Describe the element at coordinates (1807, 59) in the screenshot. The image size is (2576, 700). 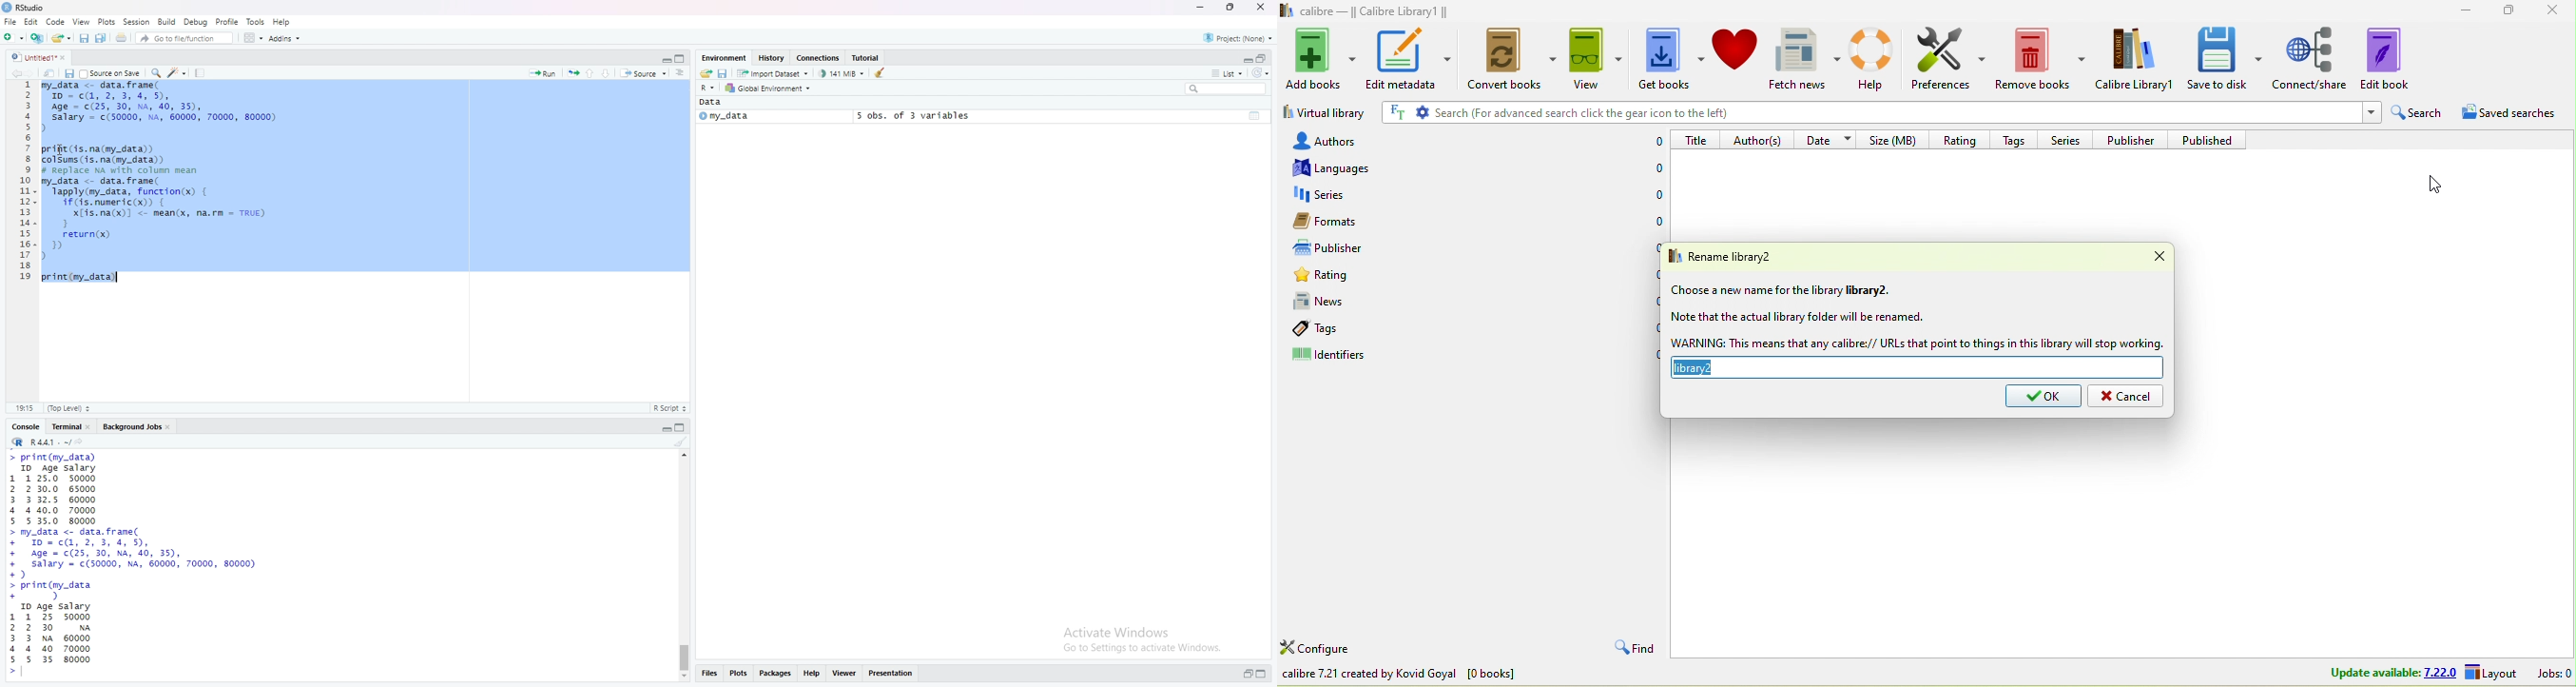
I see `fetch news` at that location.